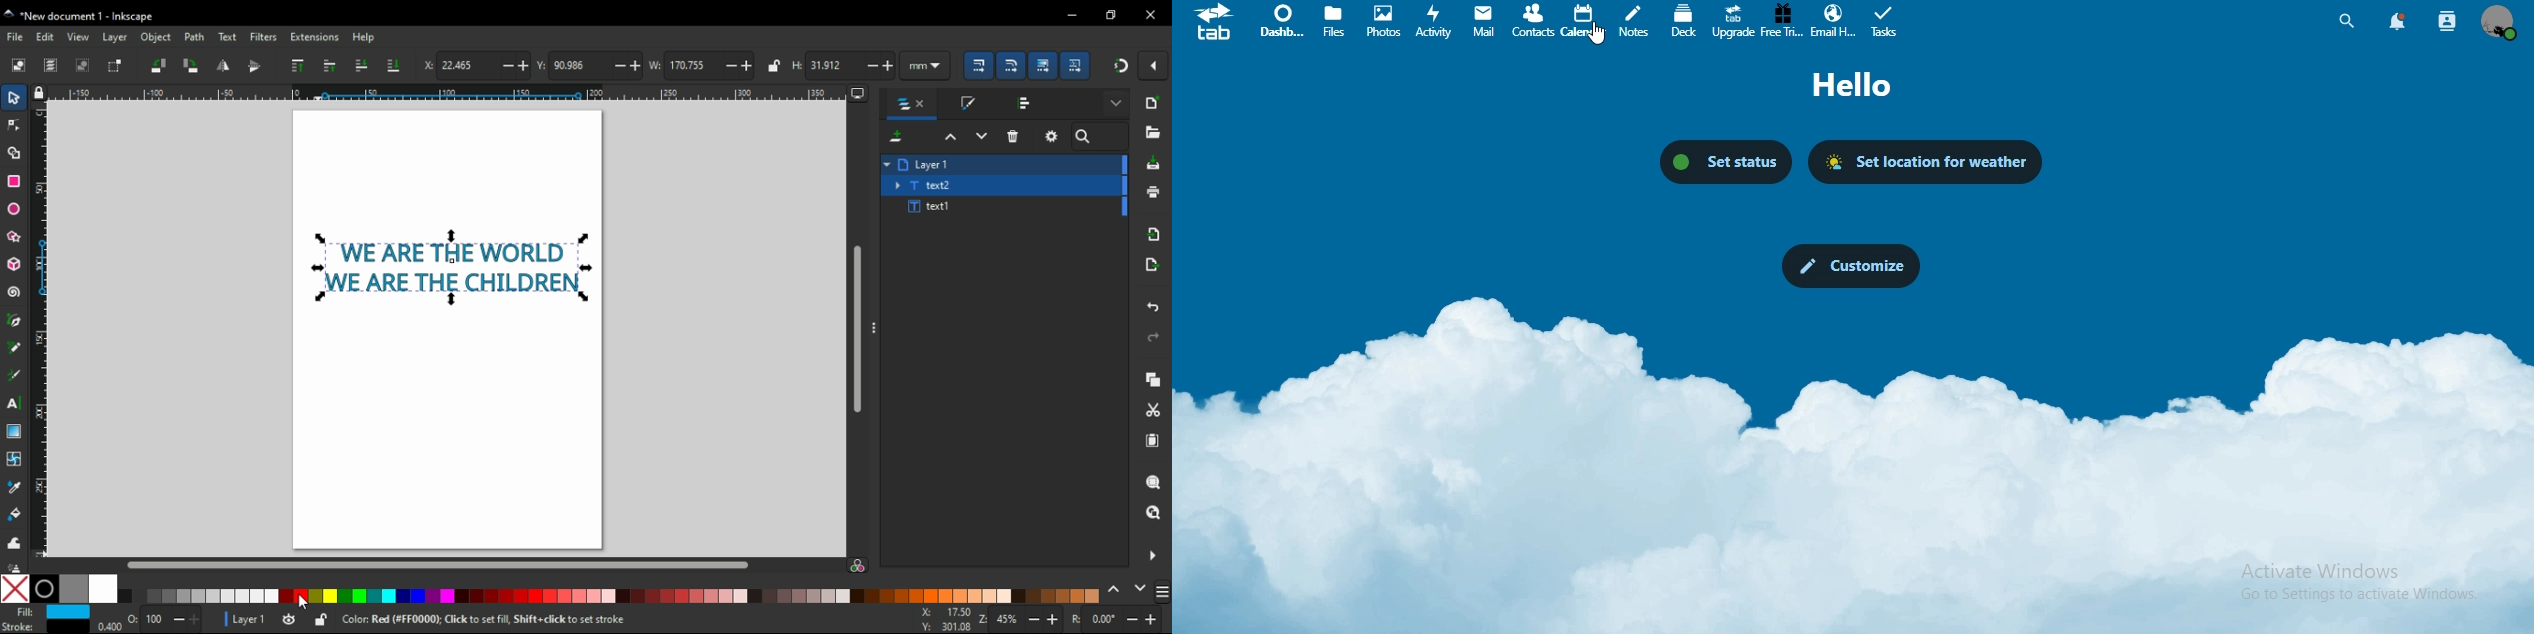 Image resolution: width=2548 pixels, height=644 pixels. What do you see at coordinates (1849, 264) in the screenshot?
I see `customize` at bounding box center [1849, 264].